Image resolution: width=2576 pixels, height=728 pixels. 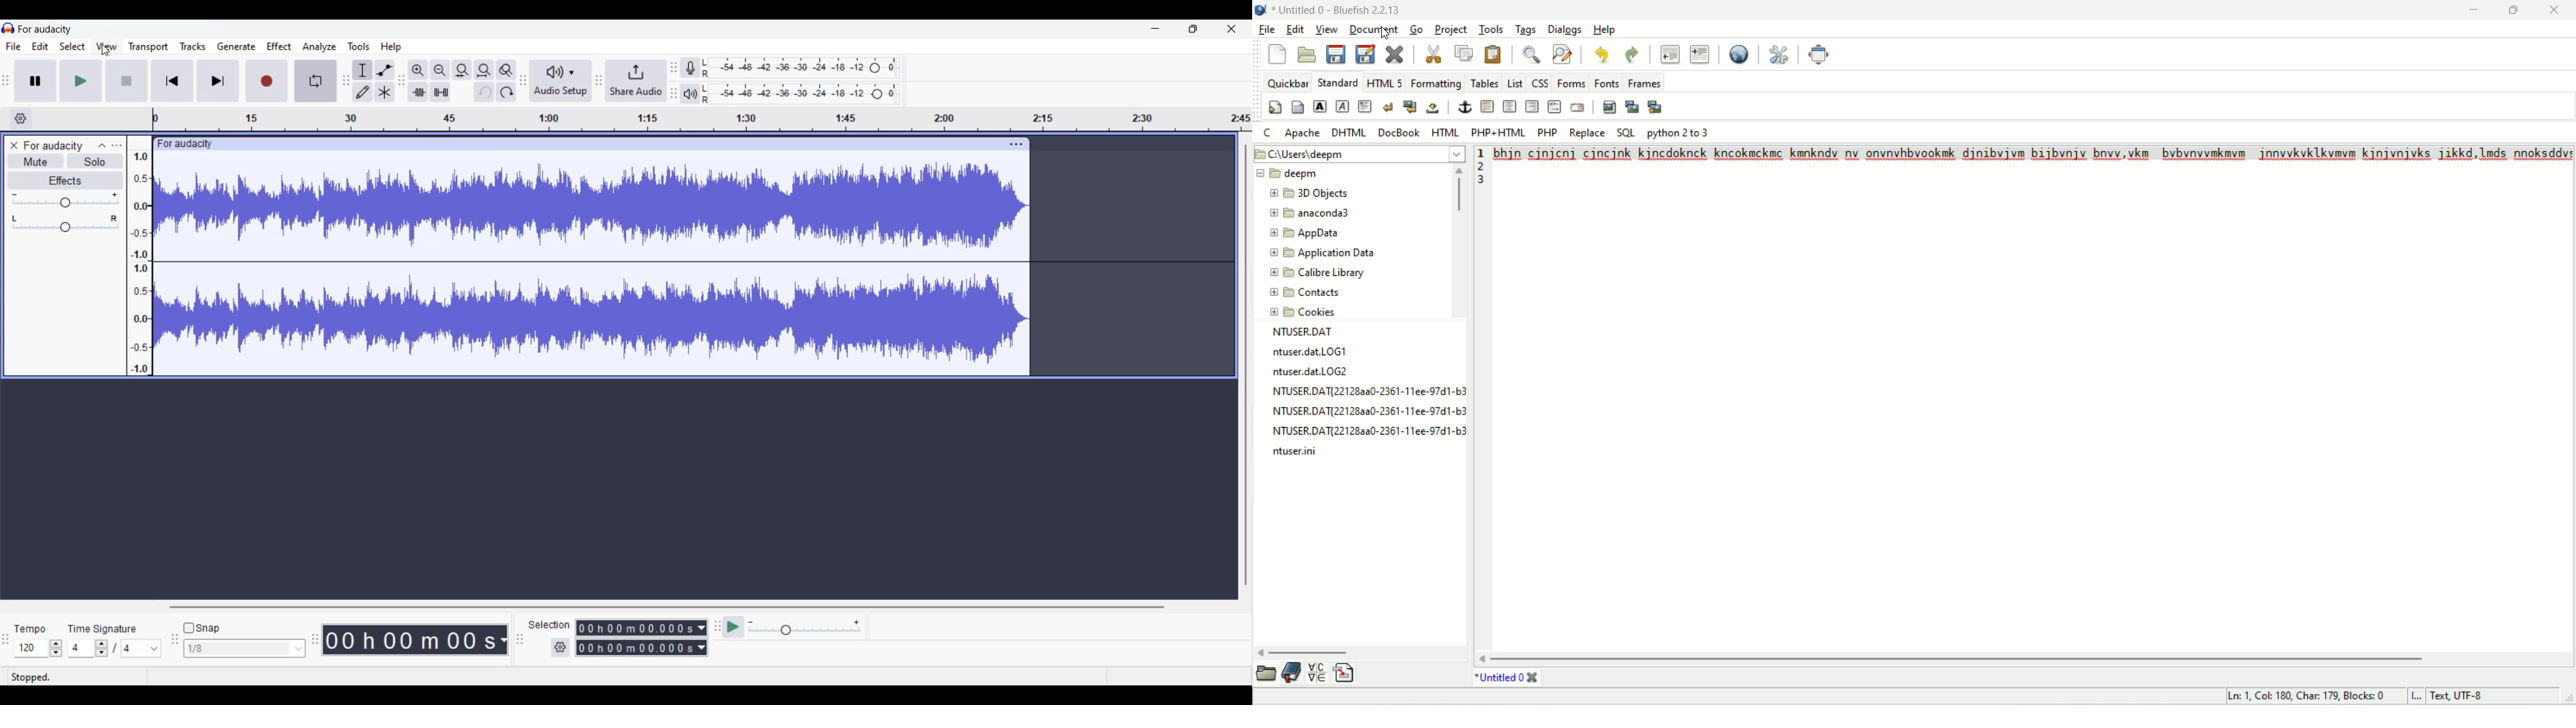 I want to click on project, so click(x=1453, y=30).